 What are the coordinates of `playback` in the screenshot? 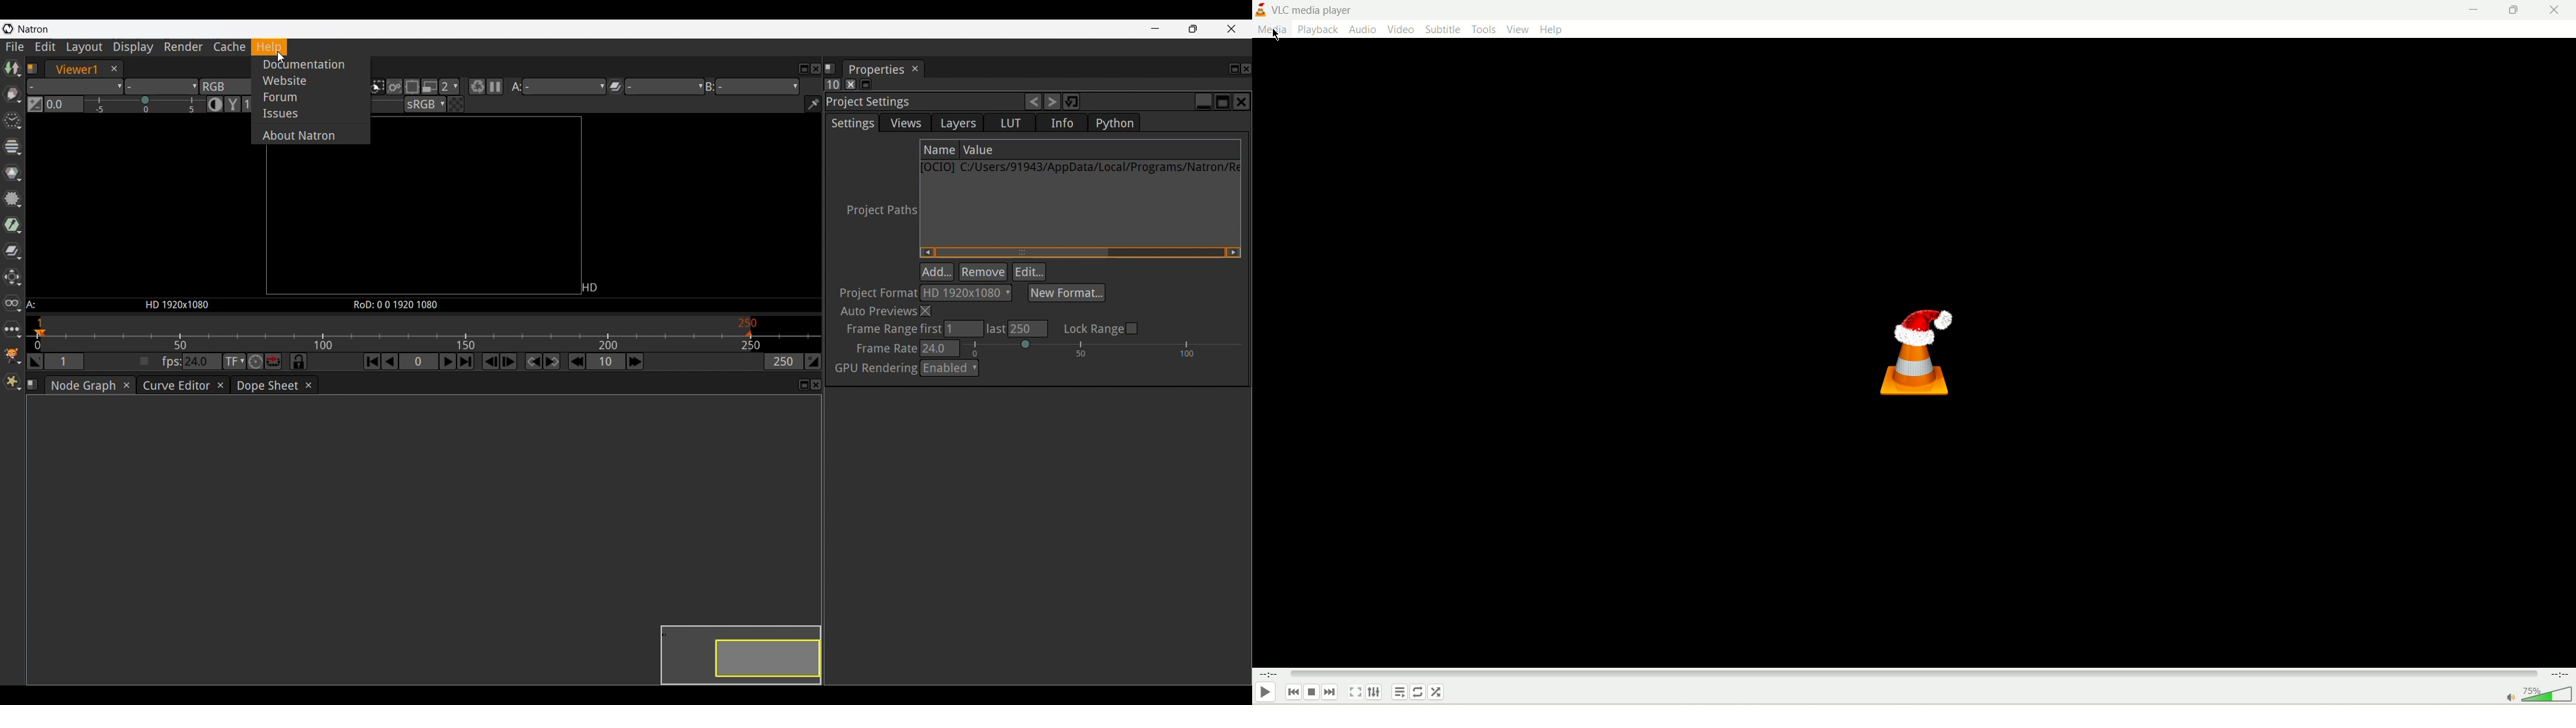 It's located at (1318, 30).